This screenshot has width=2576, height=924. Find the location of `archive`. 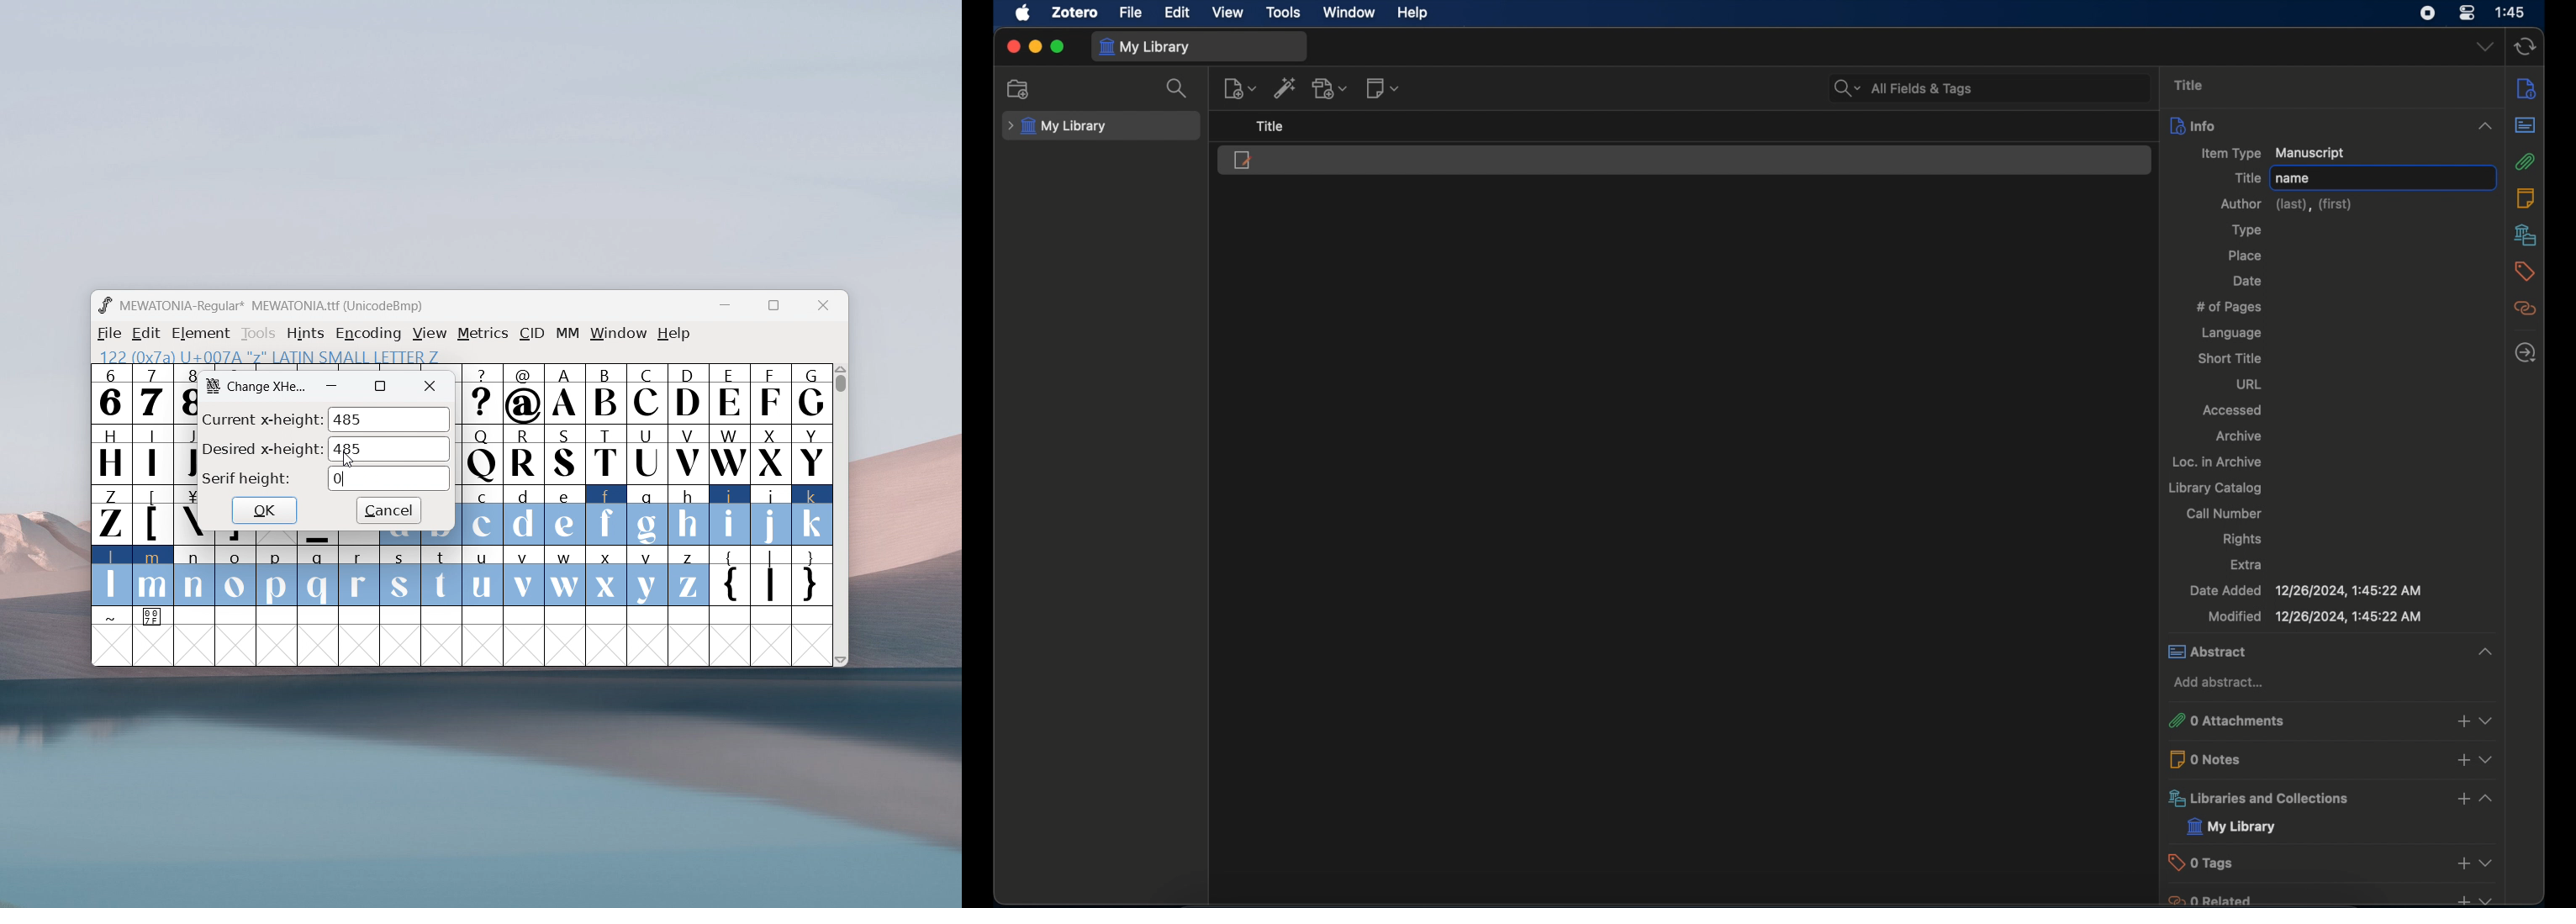

archive is located at coordinates (2237, 436).